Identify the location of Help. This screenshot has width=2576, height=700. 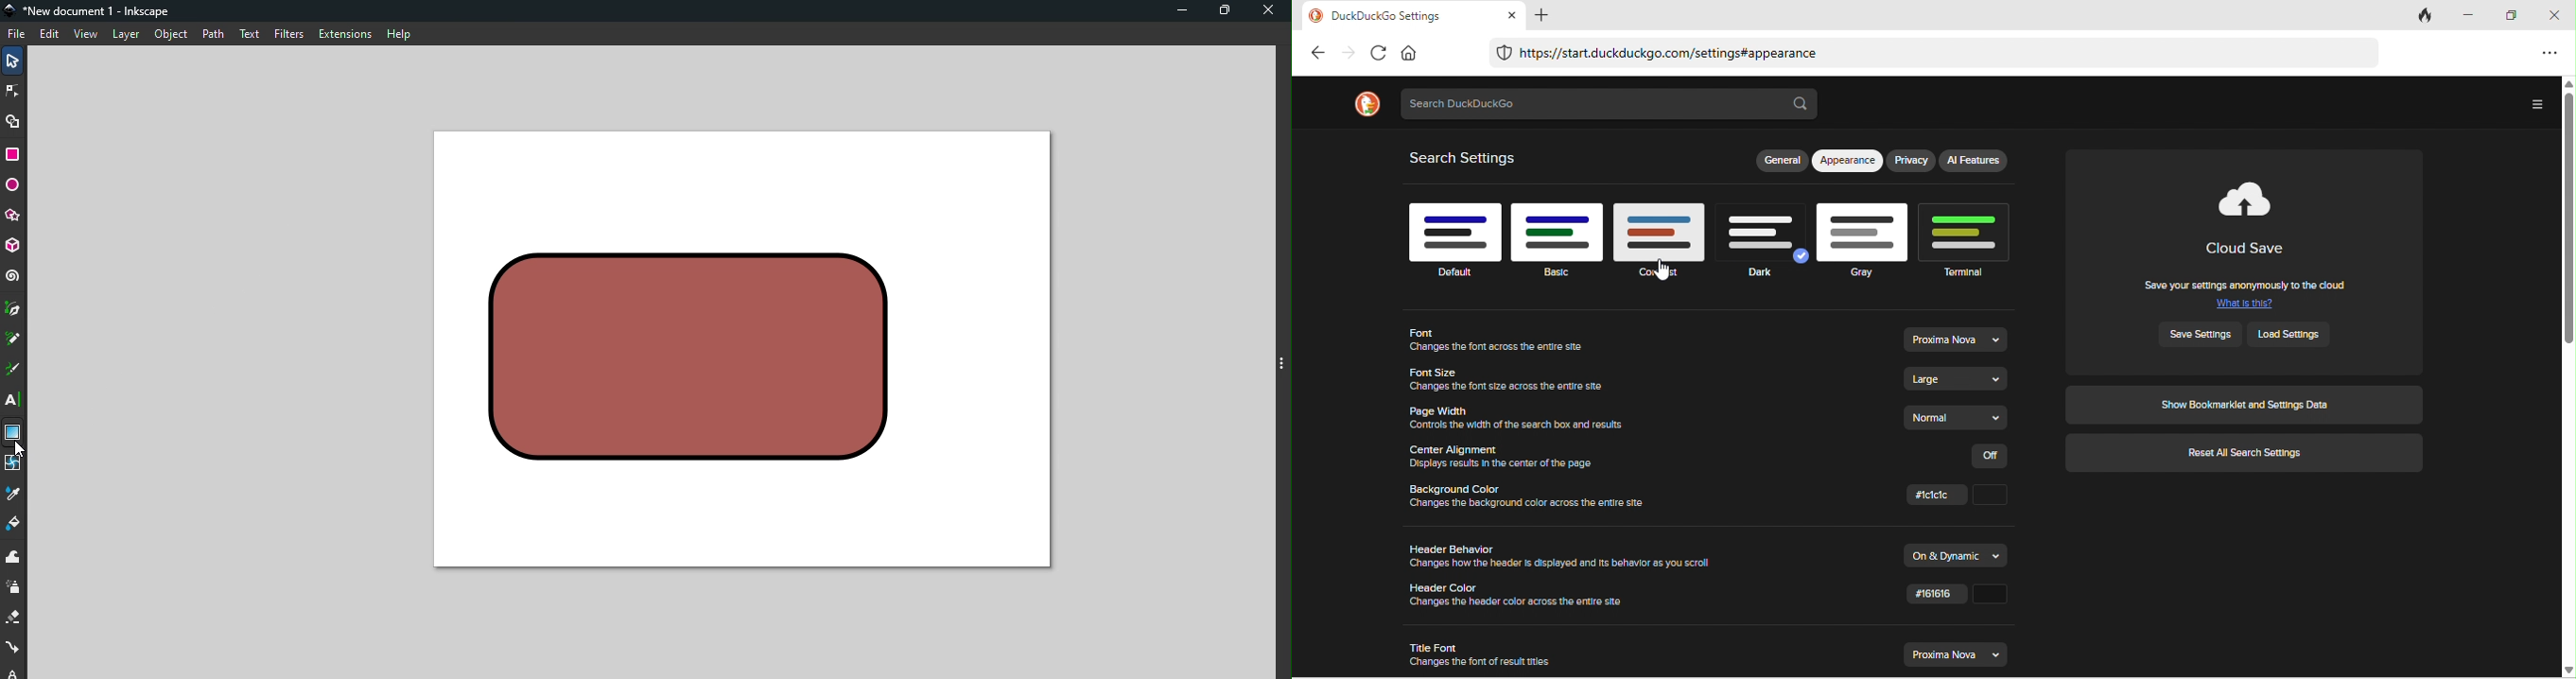
(398, 31).